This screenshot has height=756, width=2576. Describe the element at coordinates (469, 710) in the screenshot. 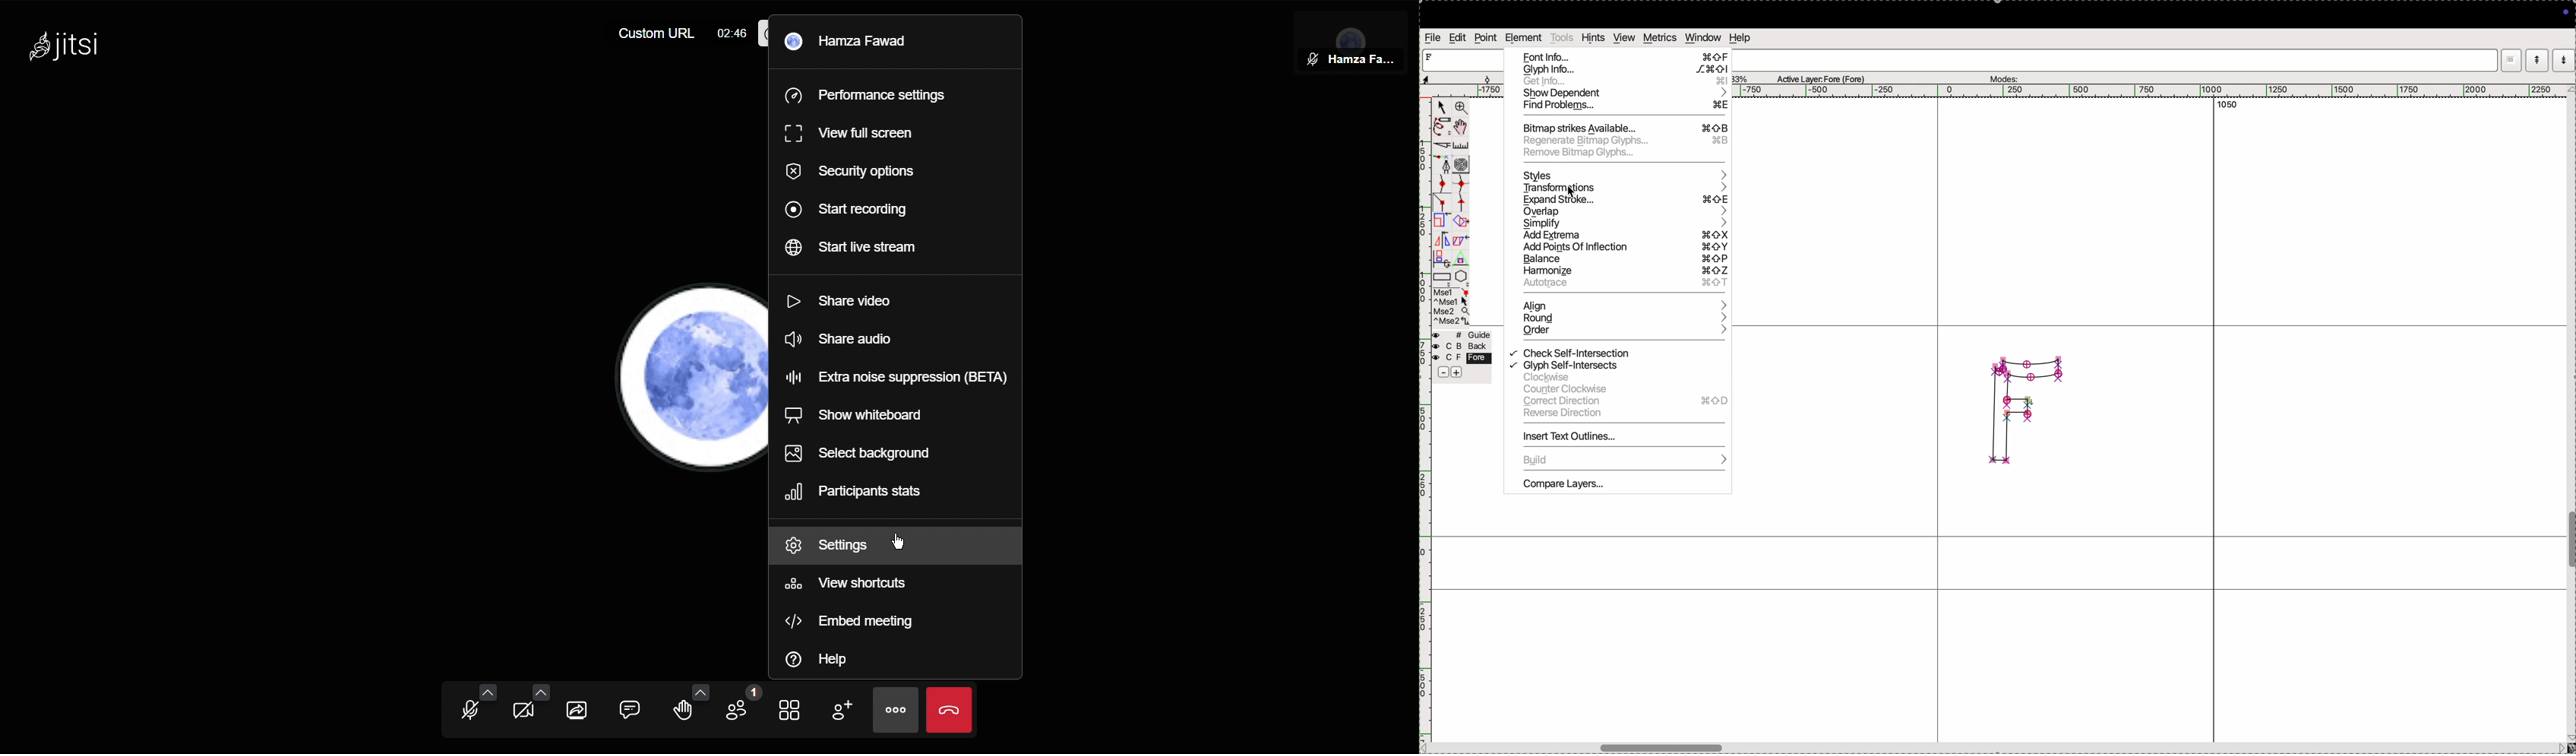

I see `Audio` at that location.